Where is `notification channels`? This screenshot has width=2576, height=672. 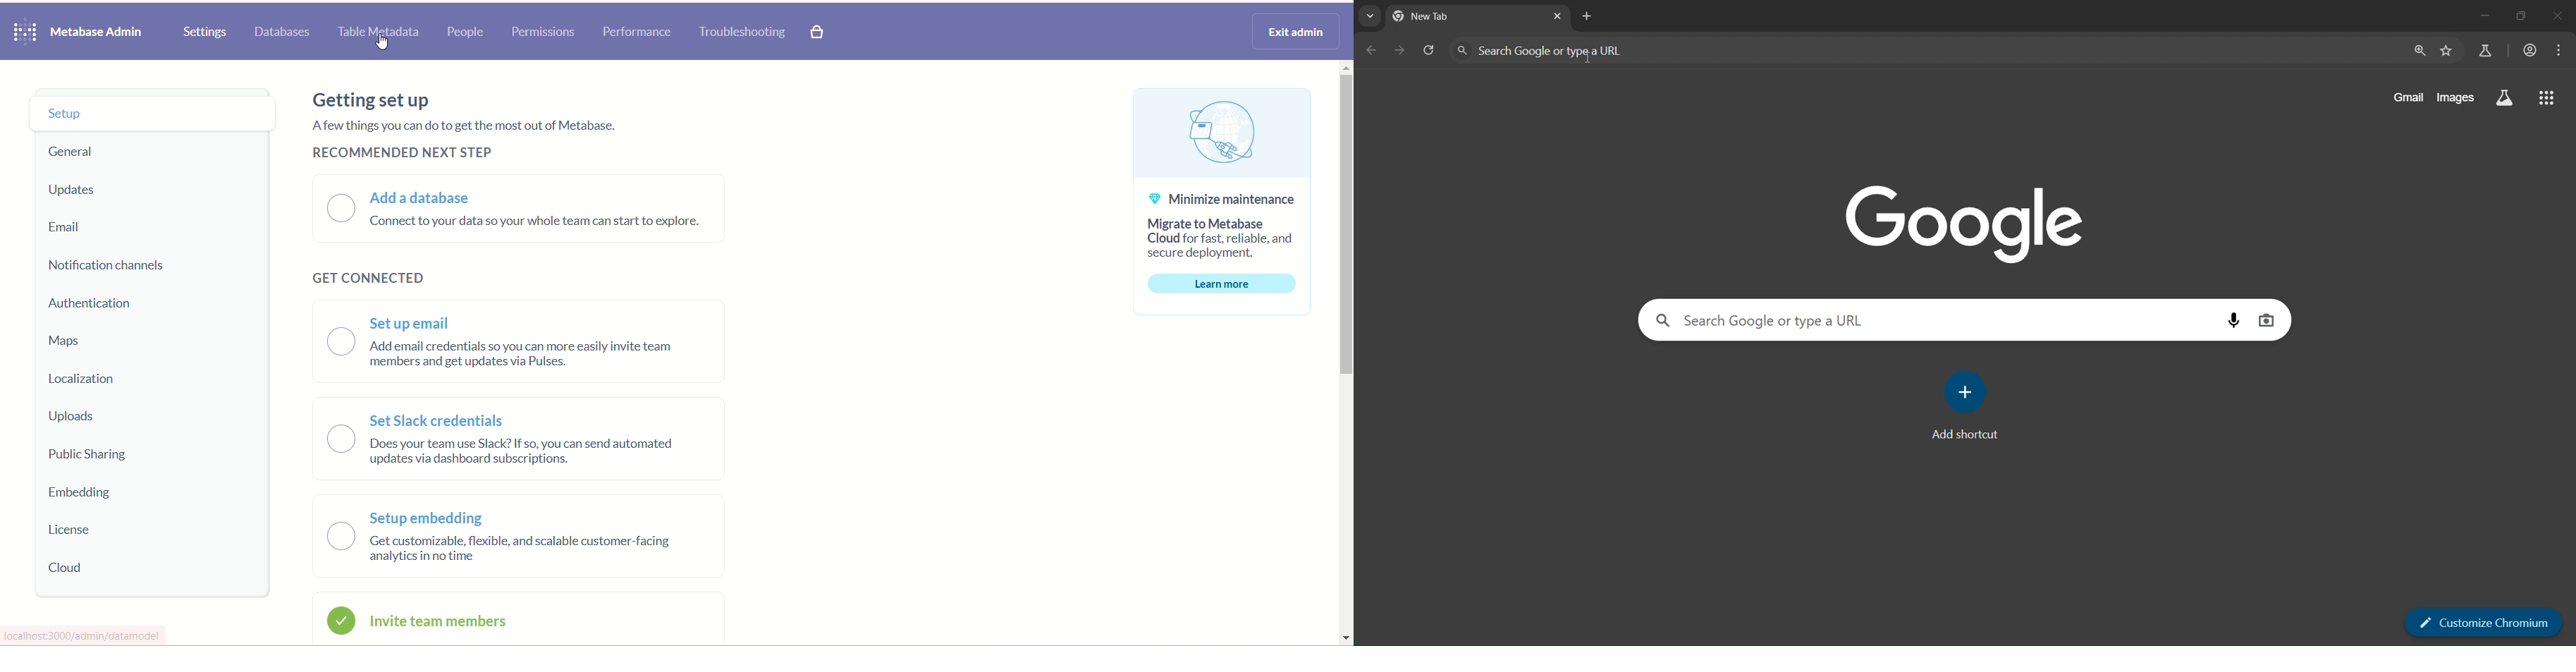 notification channels is located at coordinates (121, 269).